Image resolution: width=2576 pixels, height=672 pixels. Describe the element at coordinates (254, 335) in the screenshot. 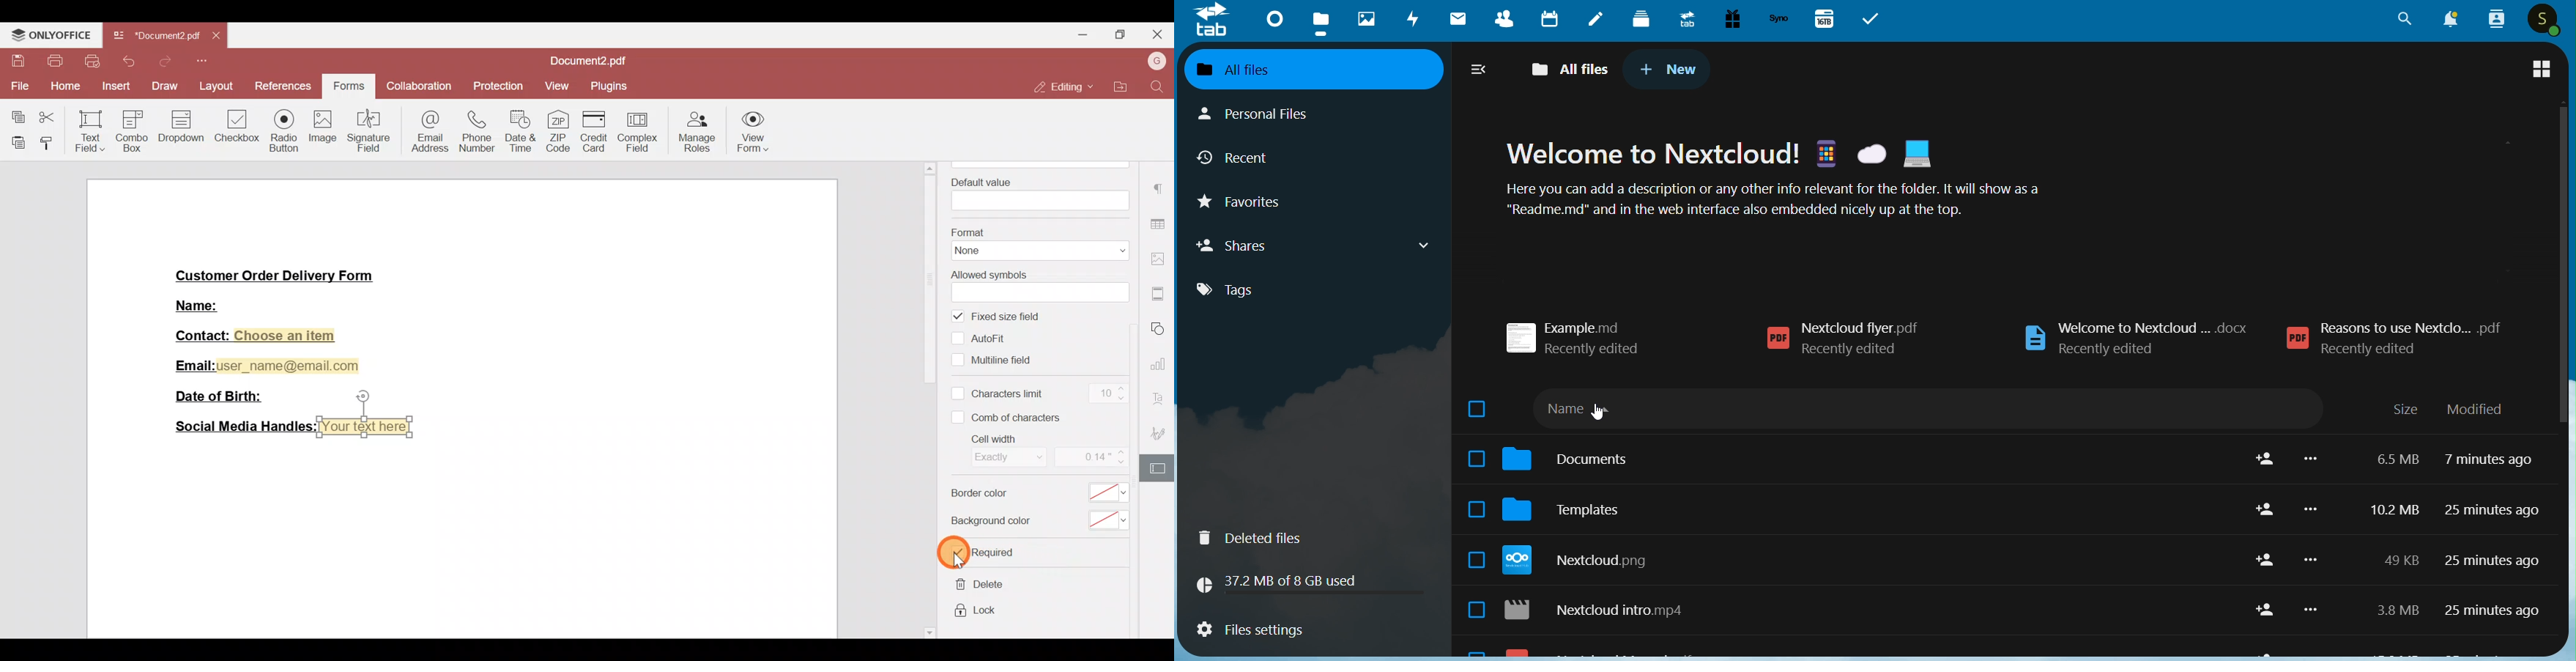

I see `Contact: Choose an item` at that location.